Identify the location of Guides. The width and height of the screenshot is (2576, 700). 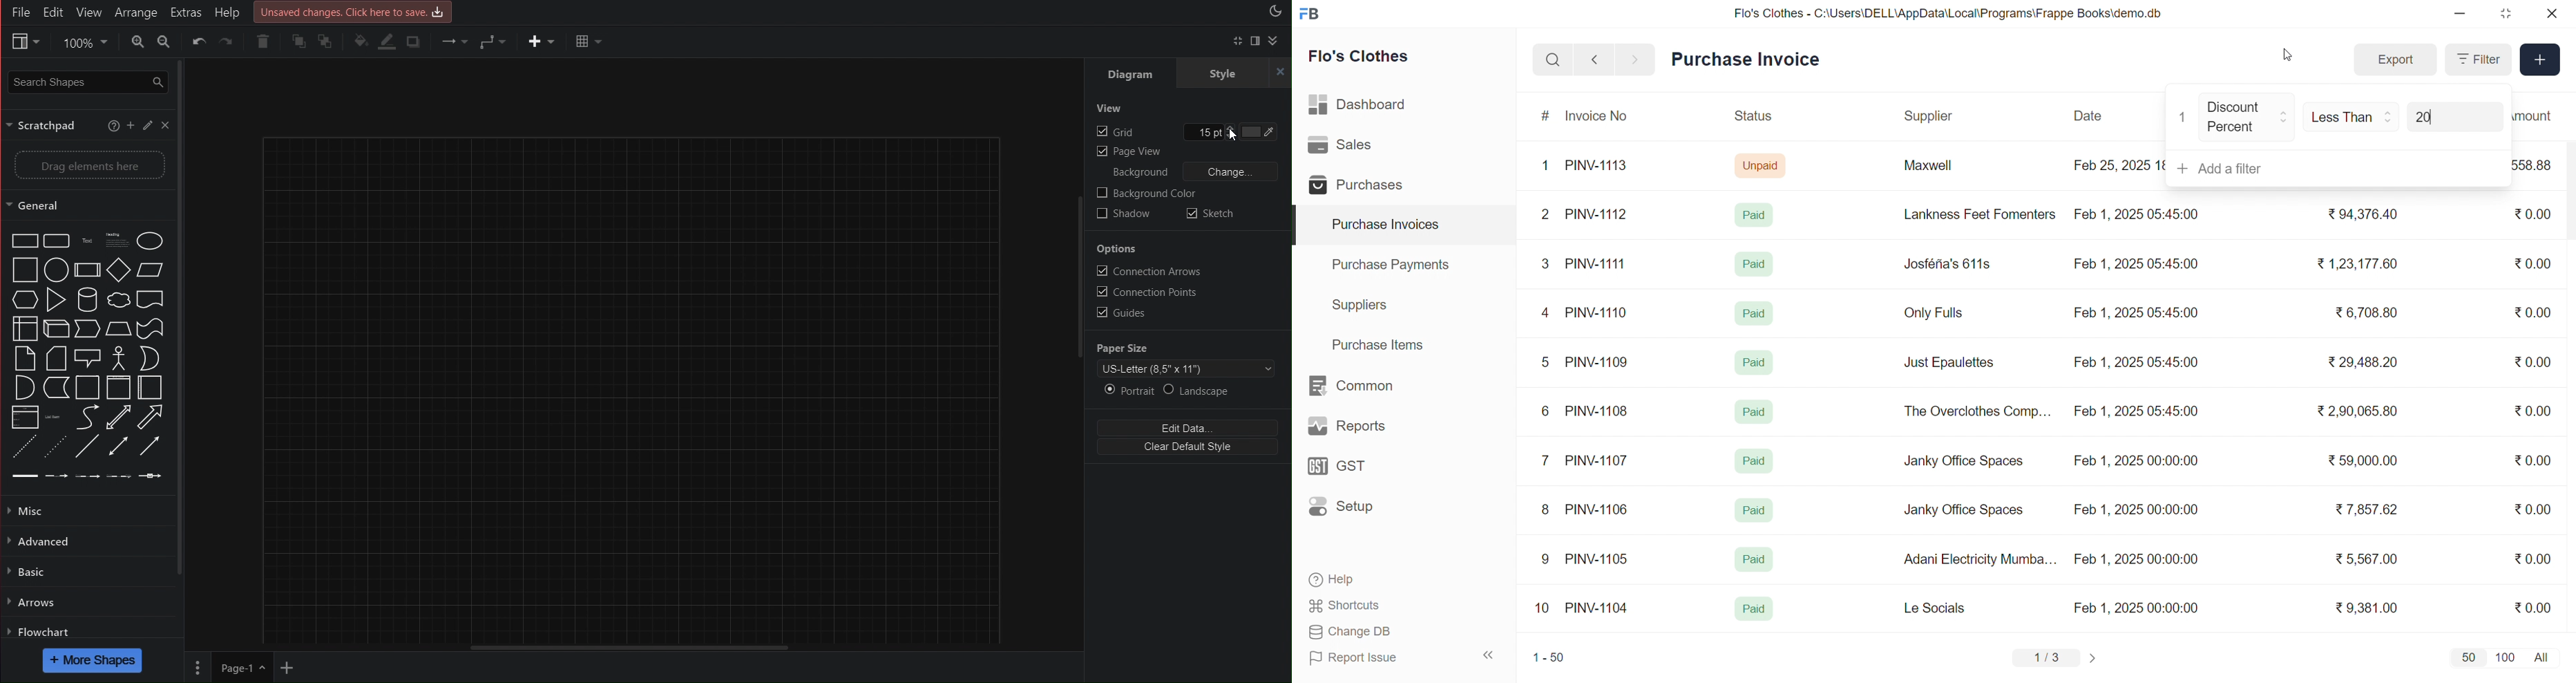
(1118, 312).